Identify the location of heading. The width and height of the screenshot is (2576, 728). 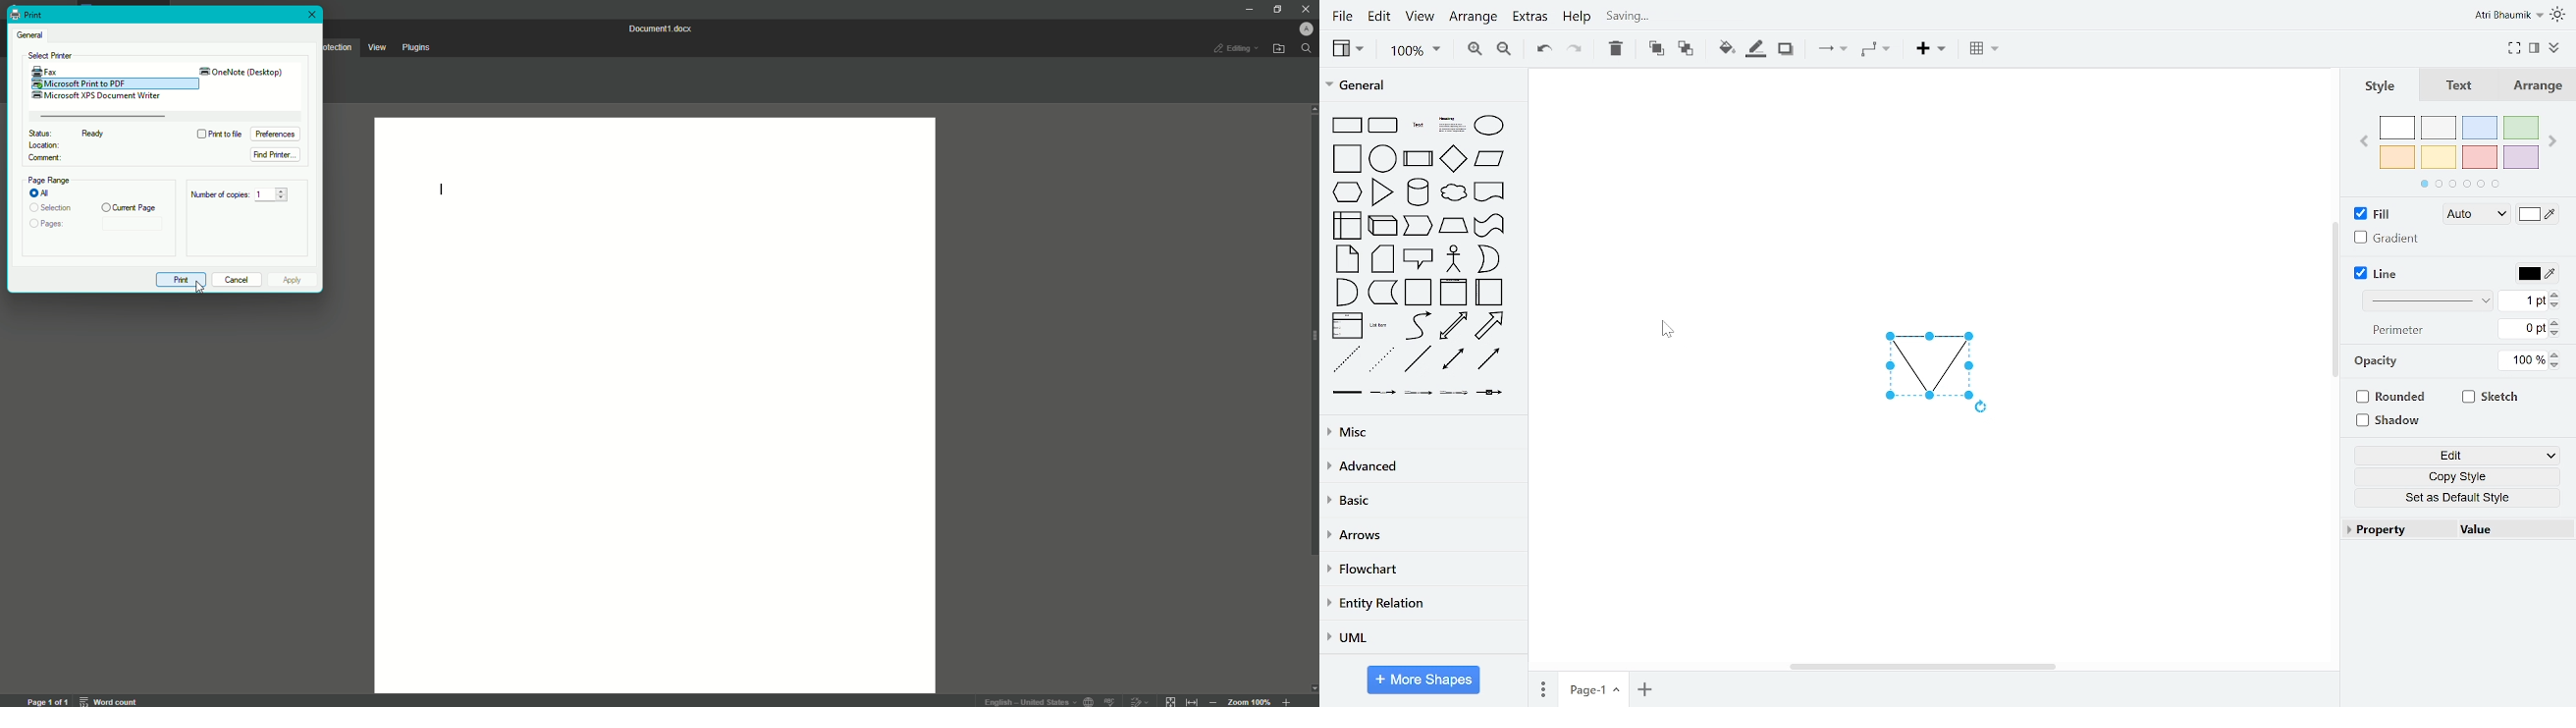
(1450, 126).